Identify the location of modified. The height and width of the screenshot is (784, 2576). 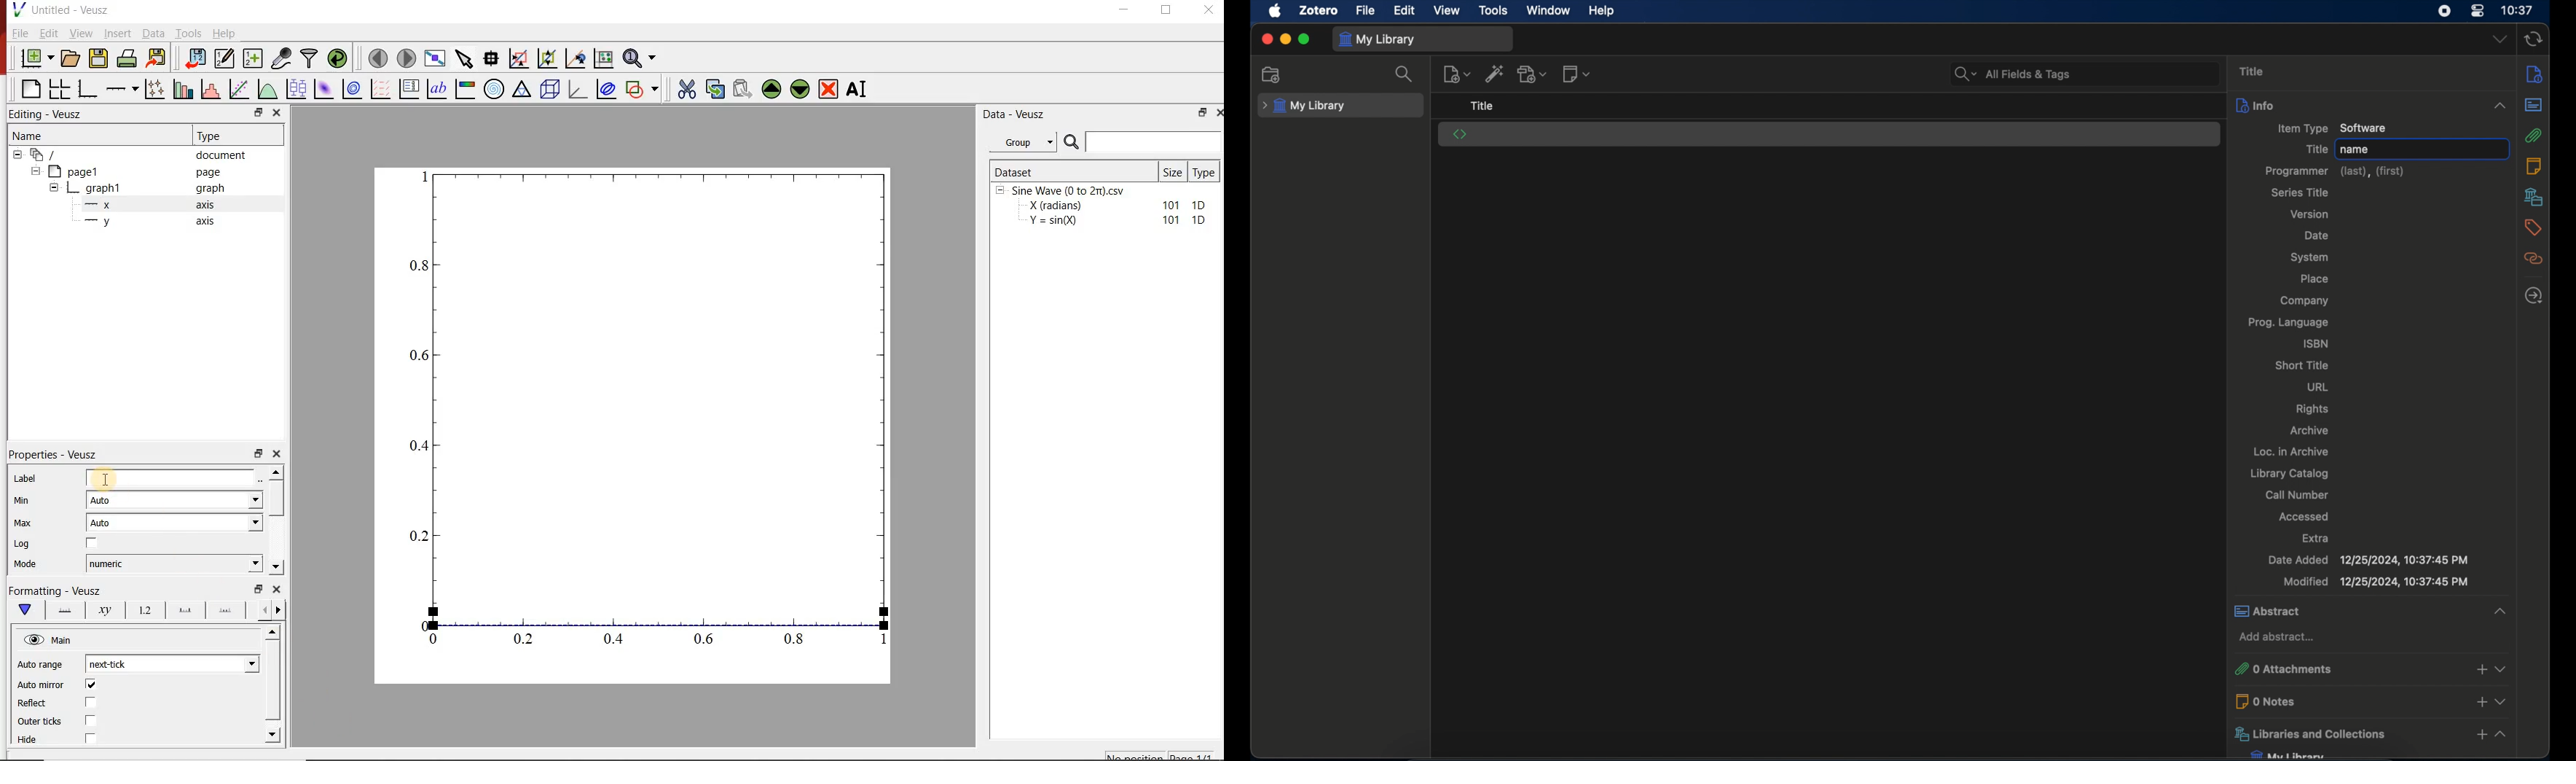
(2376, 583).